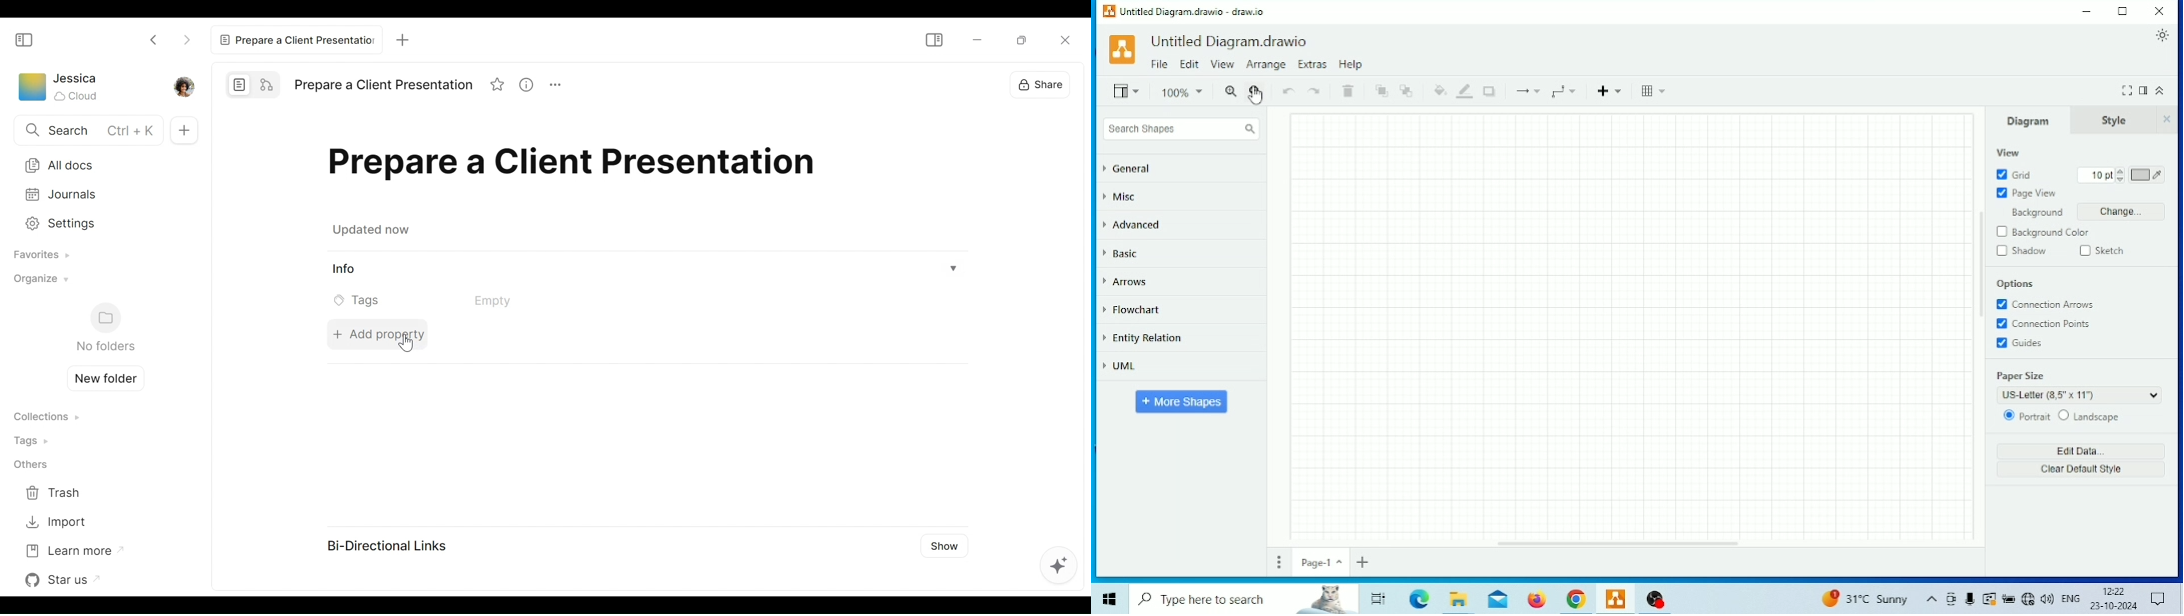 This screenshot has width=2184, height=616. What do you see at coordinates (2014, 175) in the screenshot?
I see `Grid` at bounding box center [2014, 175].